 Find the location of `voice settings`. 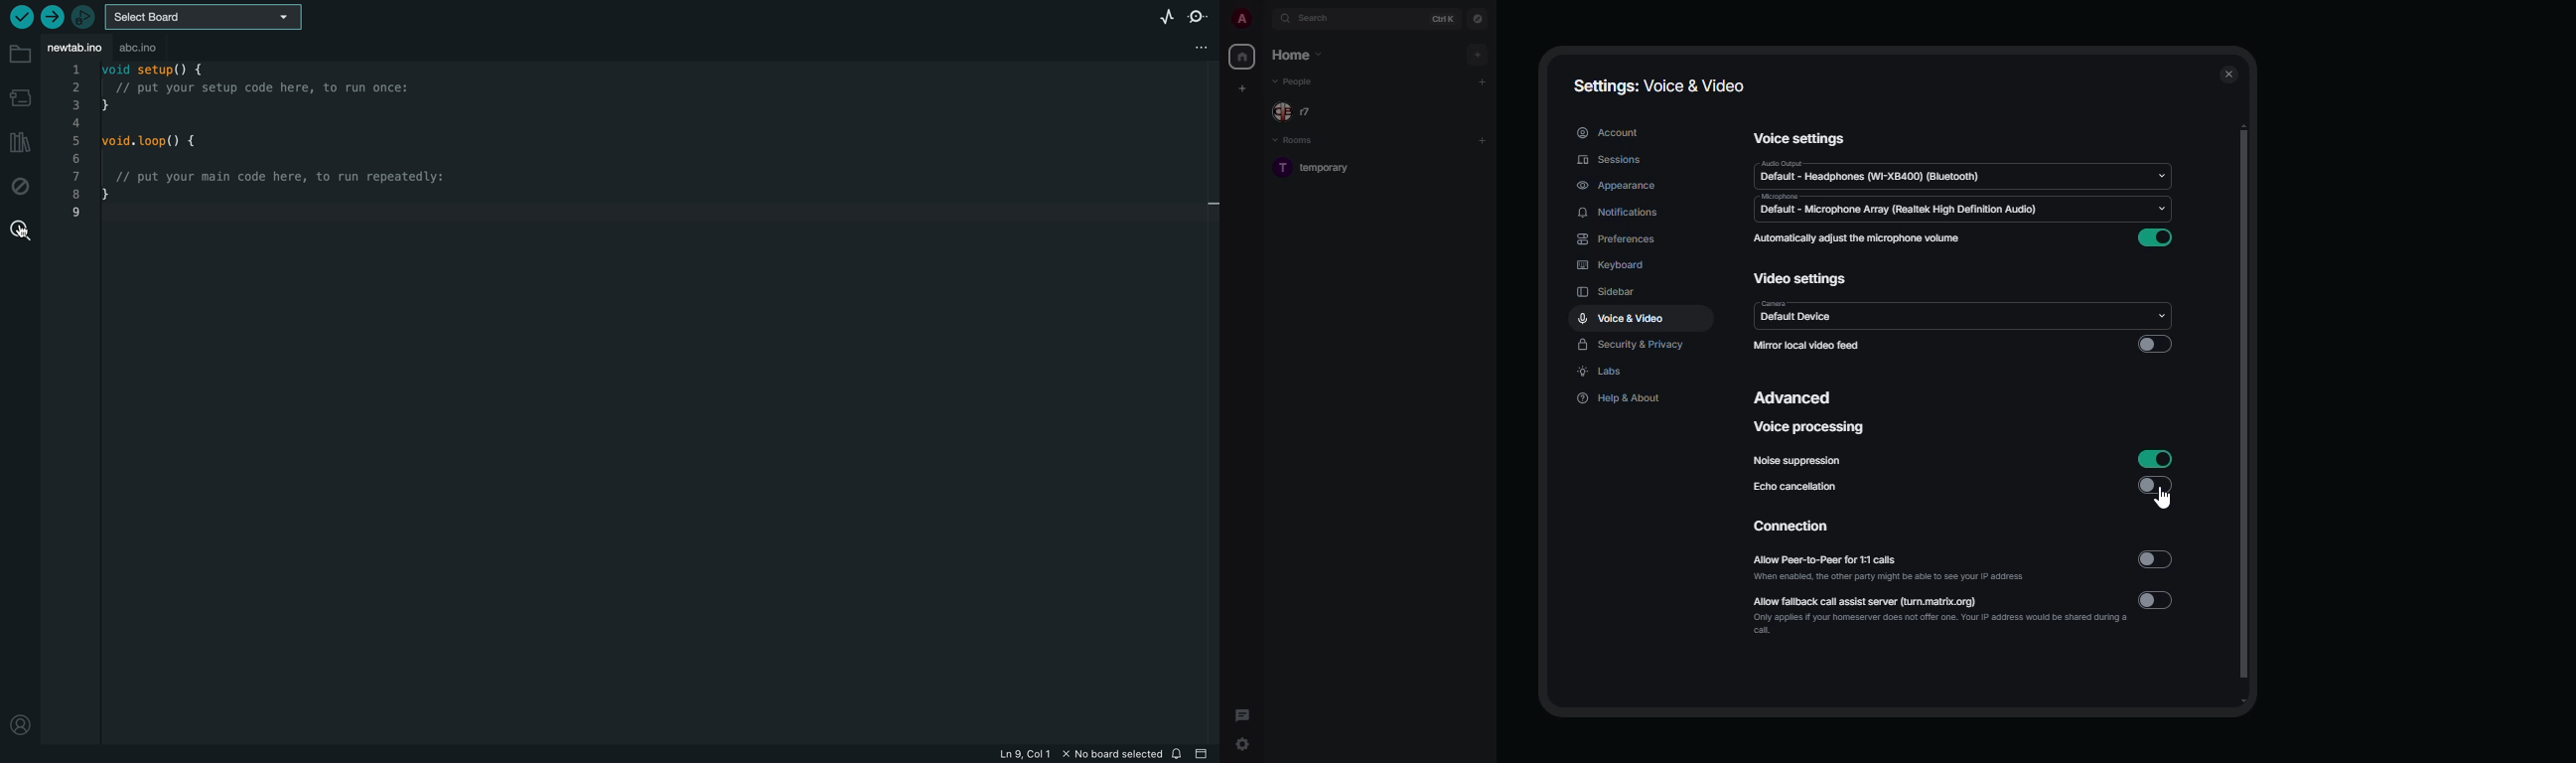

voice settings is located at coordinates (1800, 141).